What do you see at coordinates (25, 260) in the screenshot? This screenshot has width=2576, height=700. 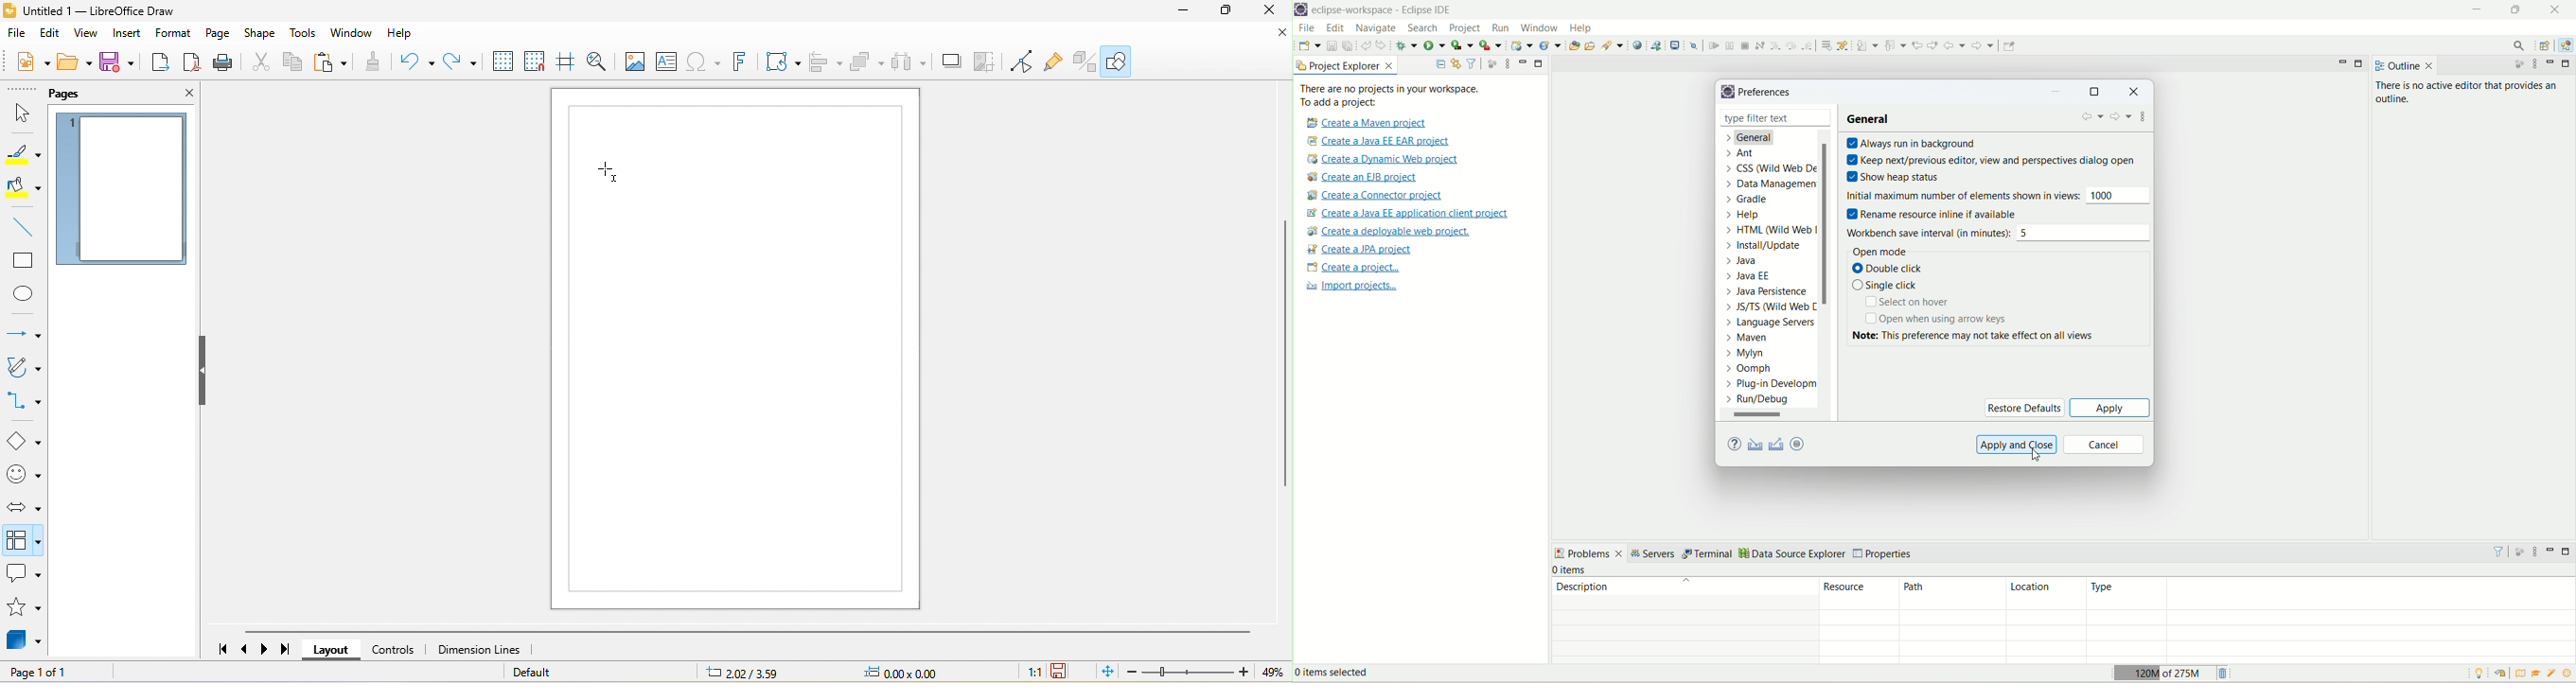 I see `rectangle` at bounding box center [25, 260].